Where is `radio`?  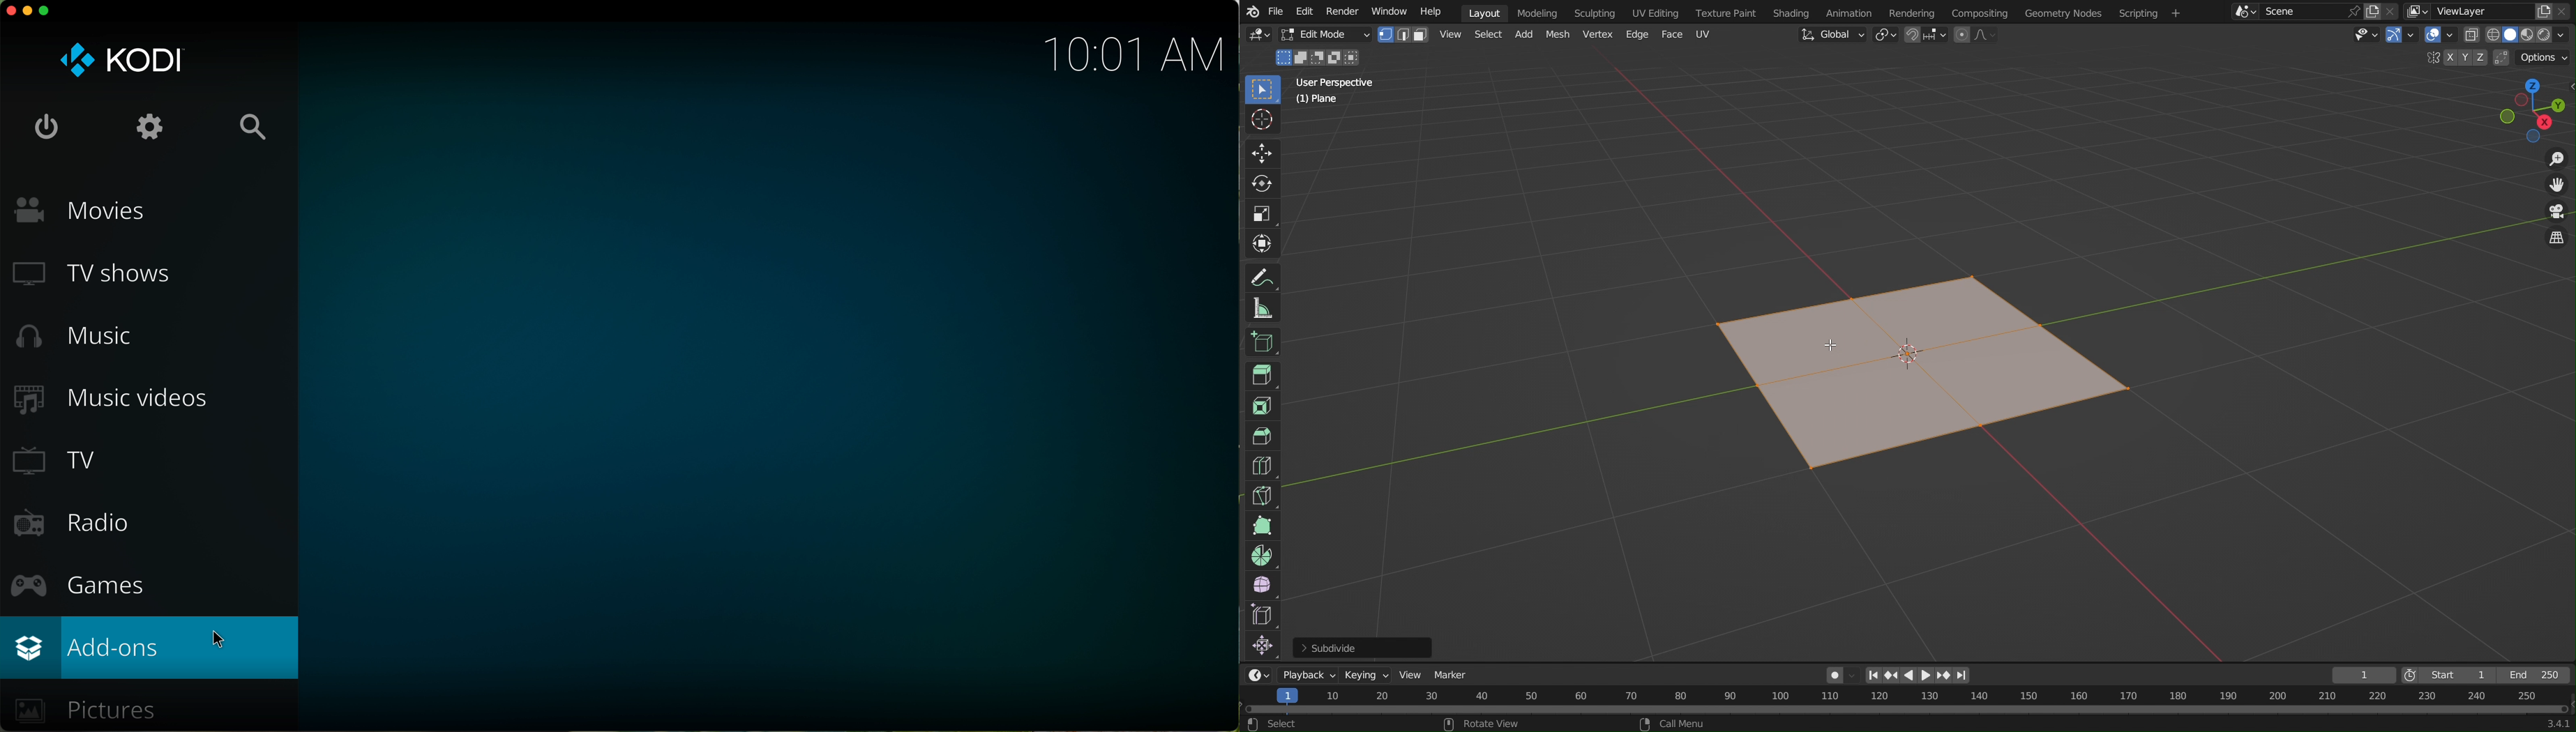
radio is located at coordinates (72, 523).